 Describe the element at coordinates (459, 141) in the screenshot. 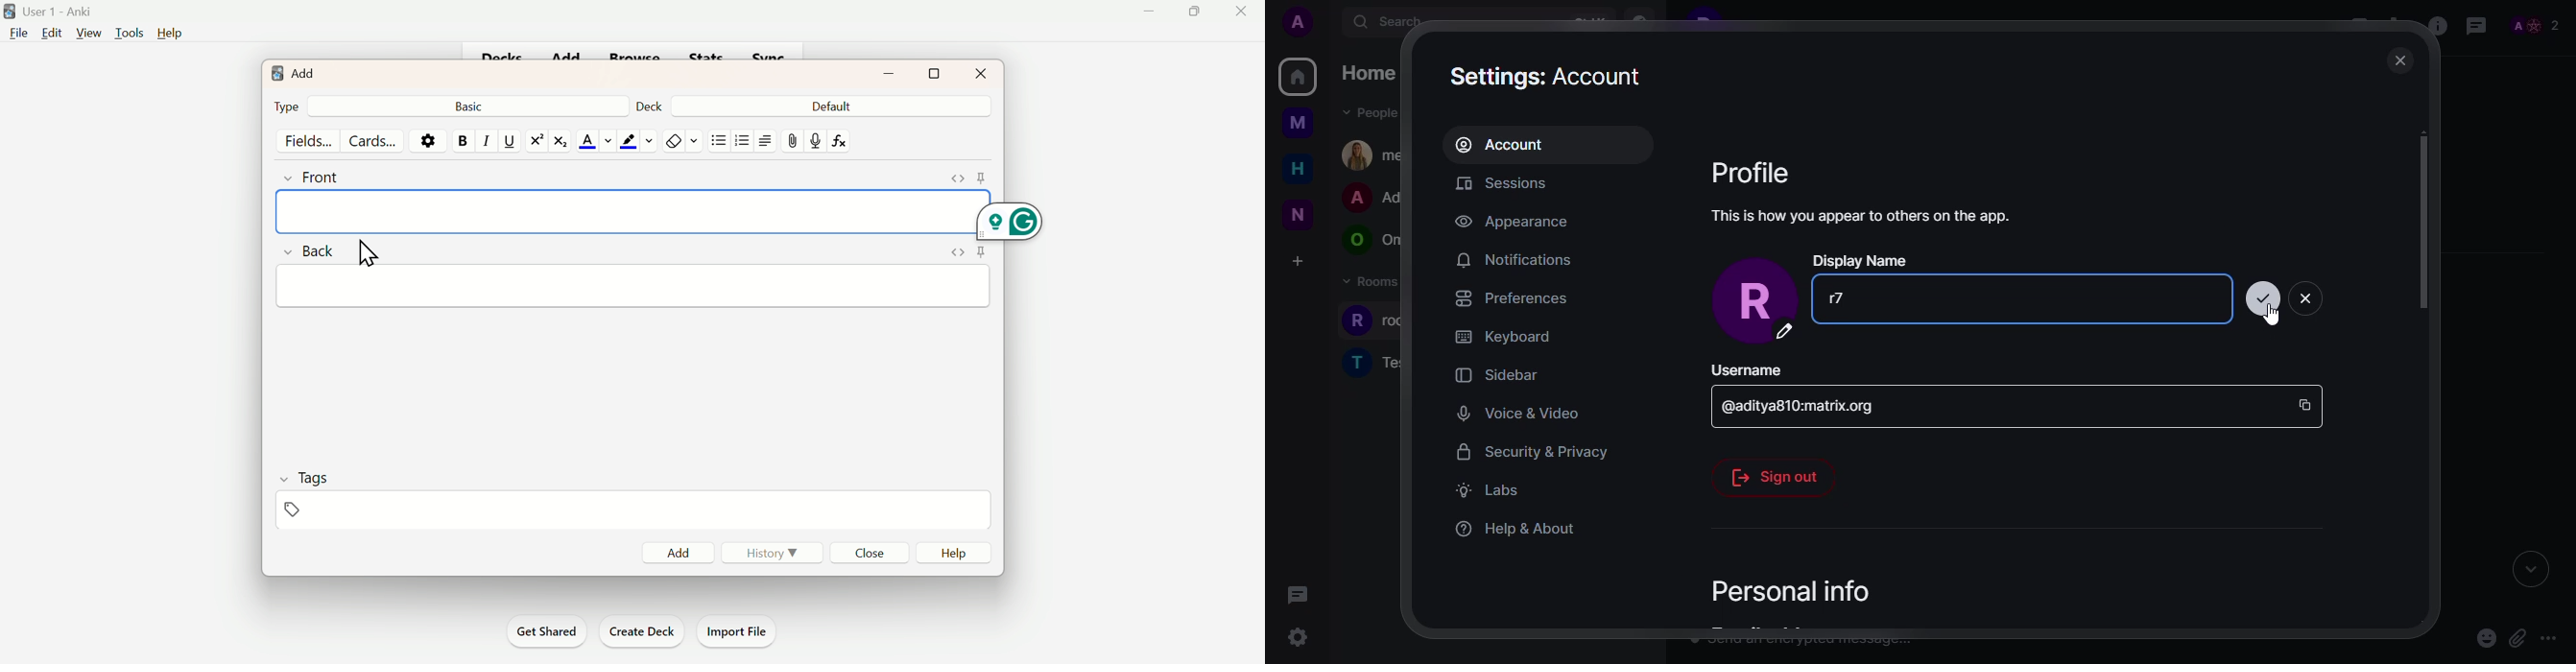

I see `Bold` at that location.